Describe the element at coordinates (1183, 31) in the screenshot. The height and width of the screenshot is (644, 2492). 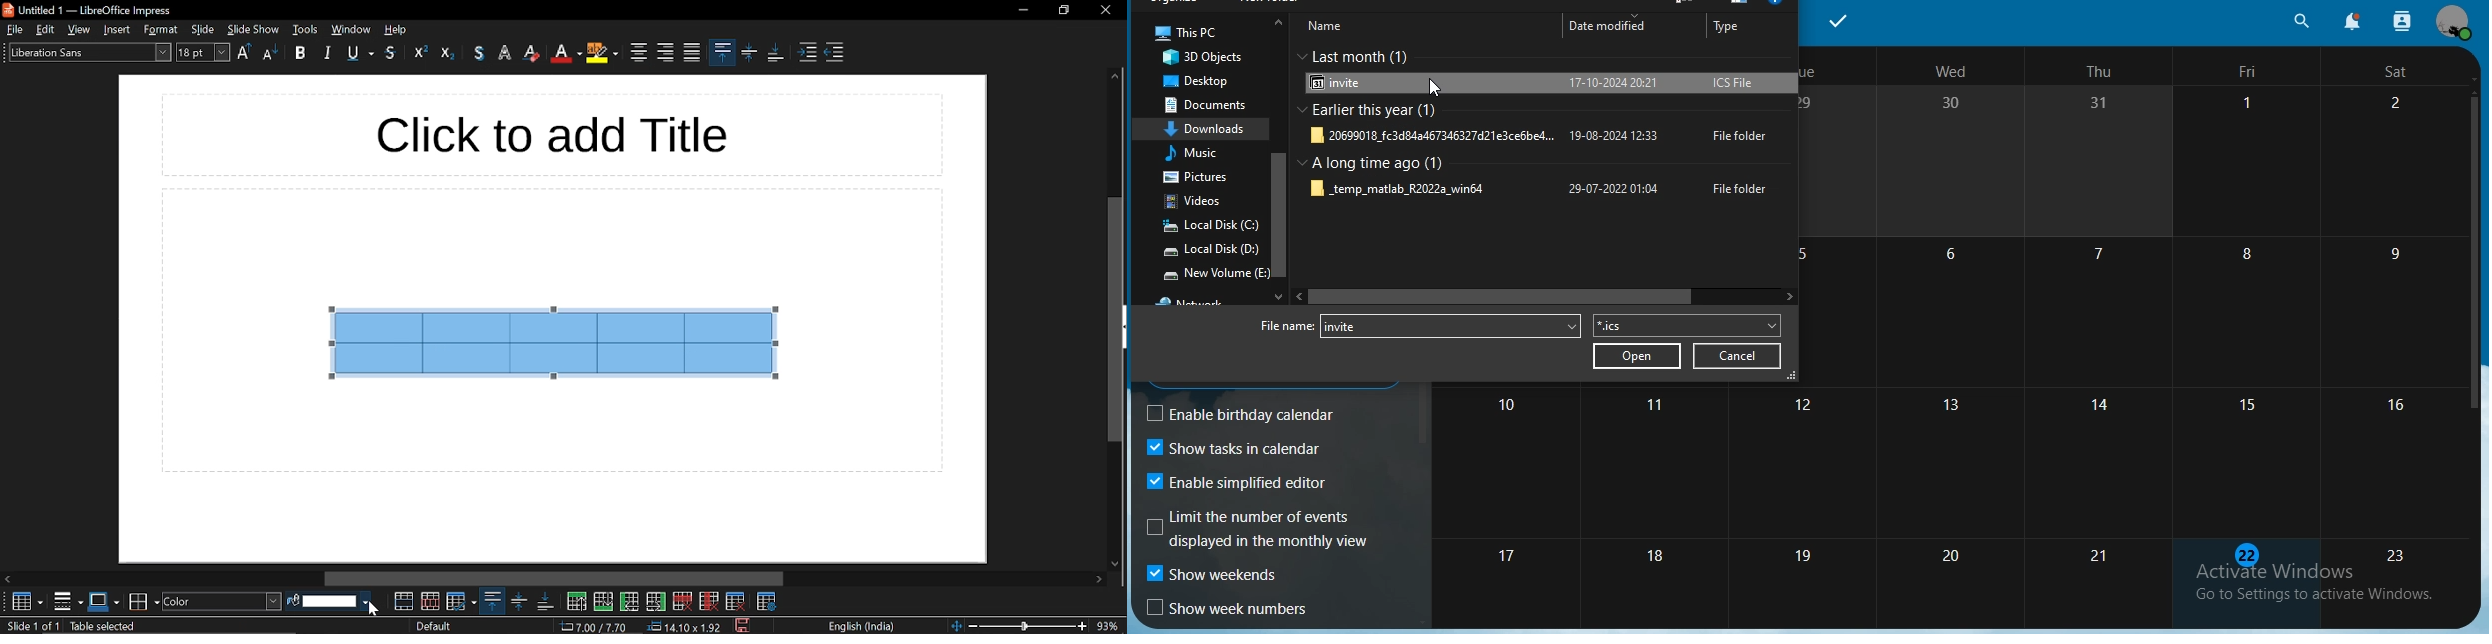
I see `this pc` at that location.